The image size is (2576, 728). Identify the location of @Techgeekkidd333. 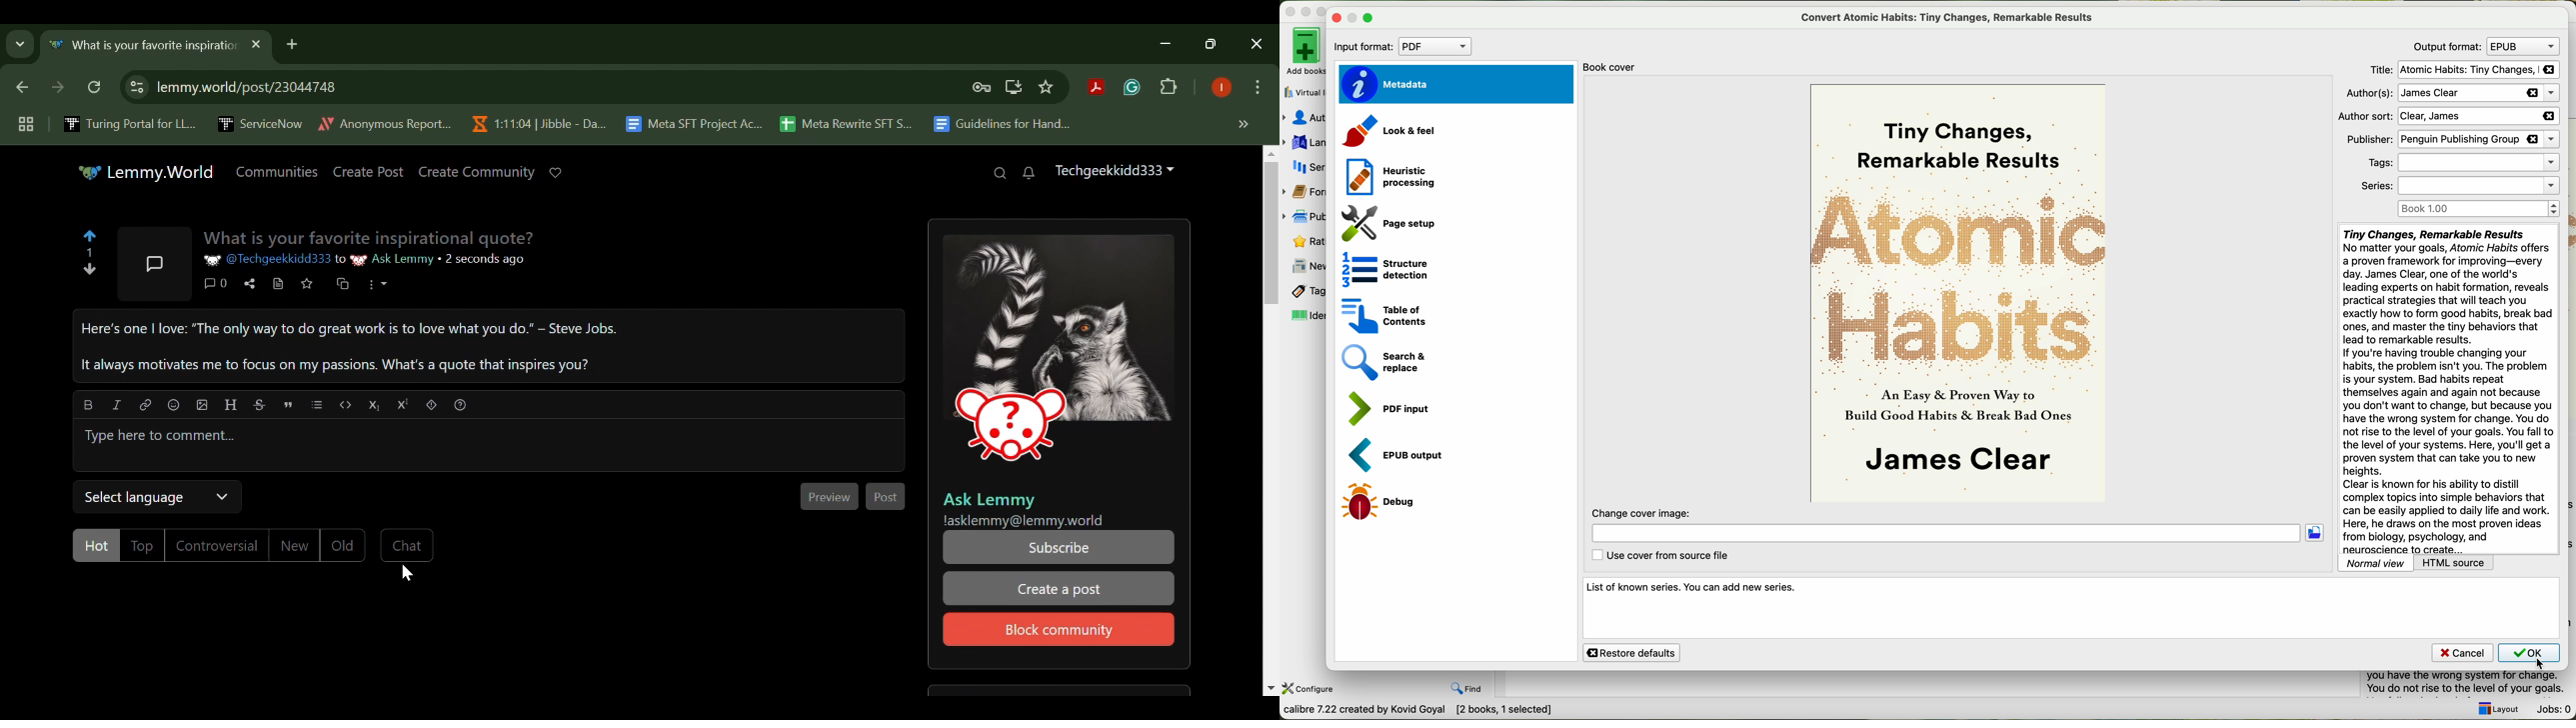
(266, 259).